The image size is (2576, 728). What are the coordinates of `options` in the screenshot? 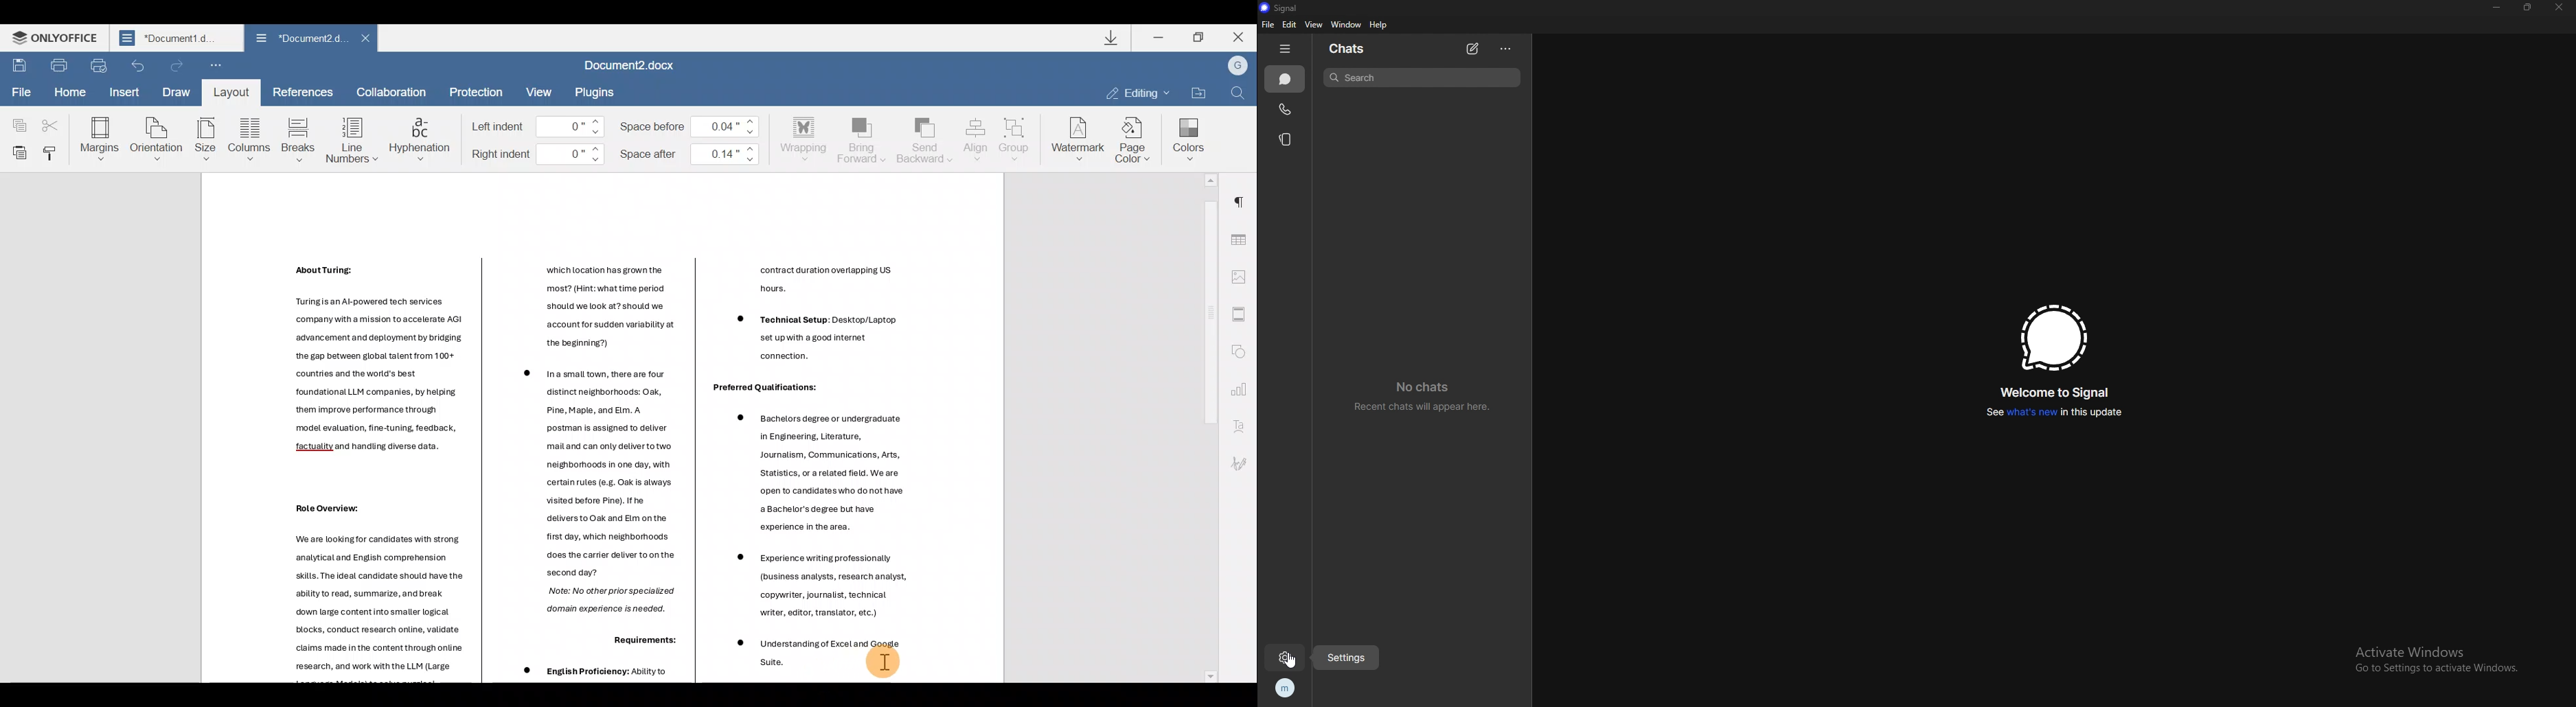 It's located at (1507, 49).